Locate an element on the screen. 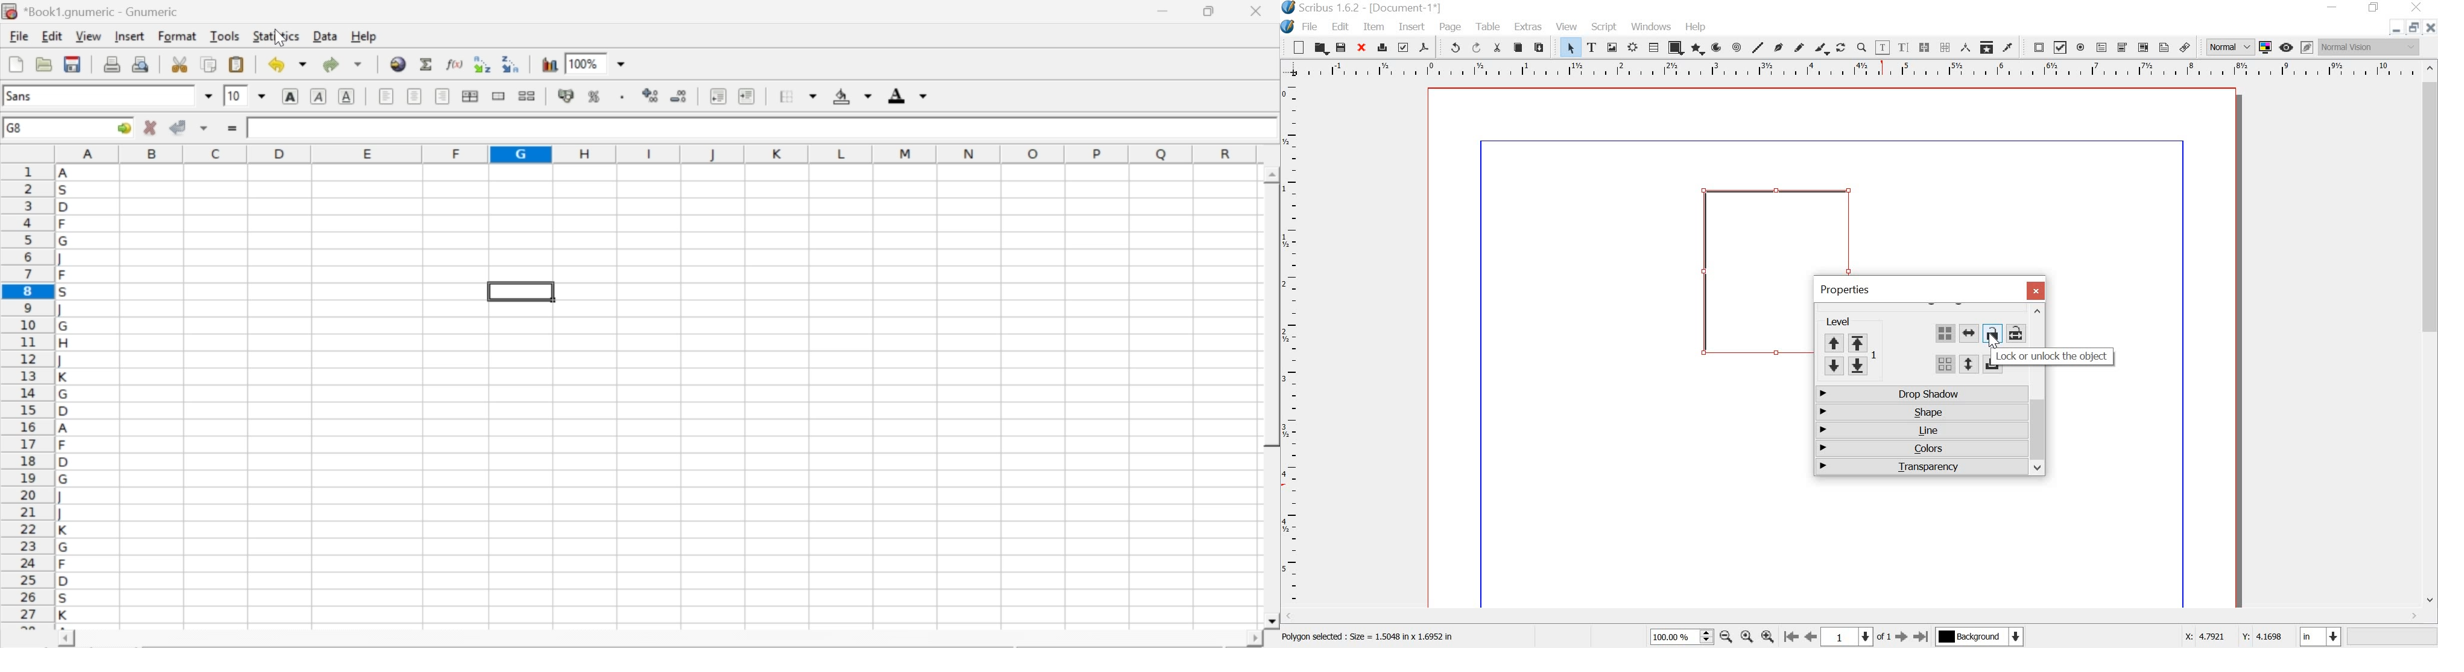 This screenshot has height=672, width=2464. pdf check box is located at coordinates (2061, 48).